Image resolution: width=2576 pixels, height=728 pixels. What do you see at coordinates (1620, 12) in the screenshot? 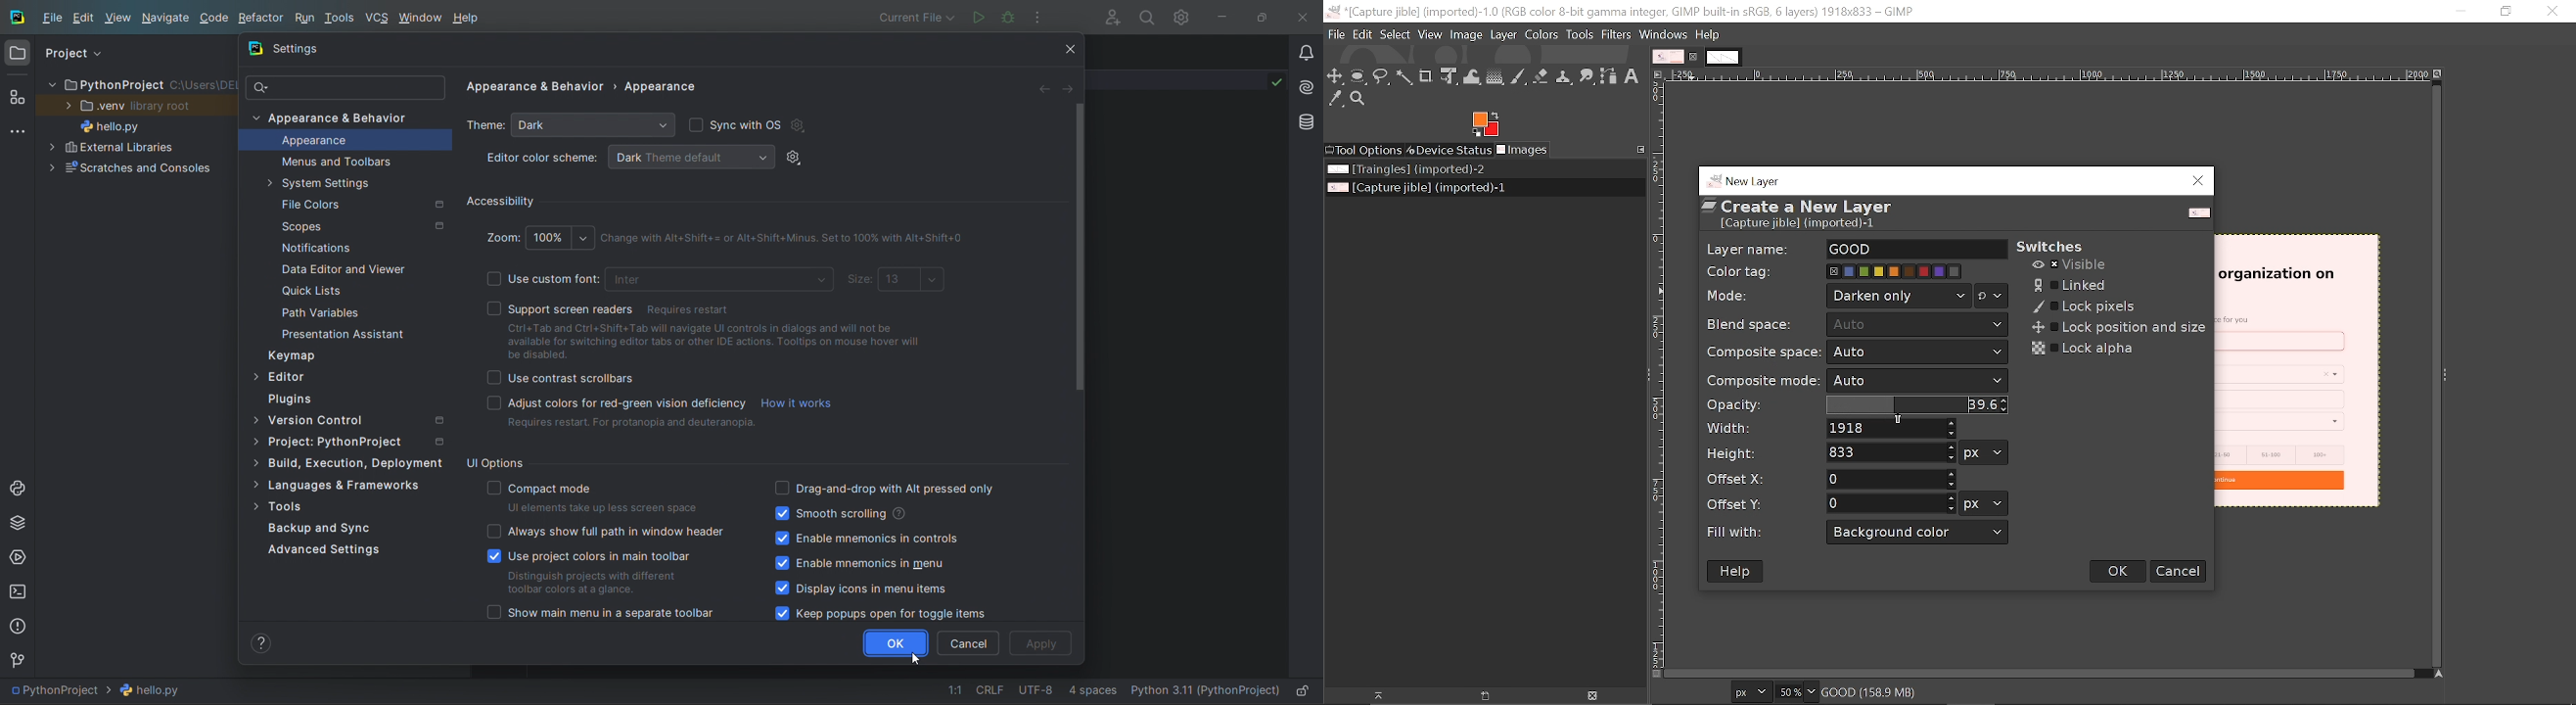
I see `Current window` at bounding box center [1620, 12].